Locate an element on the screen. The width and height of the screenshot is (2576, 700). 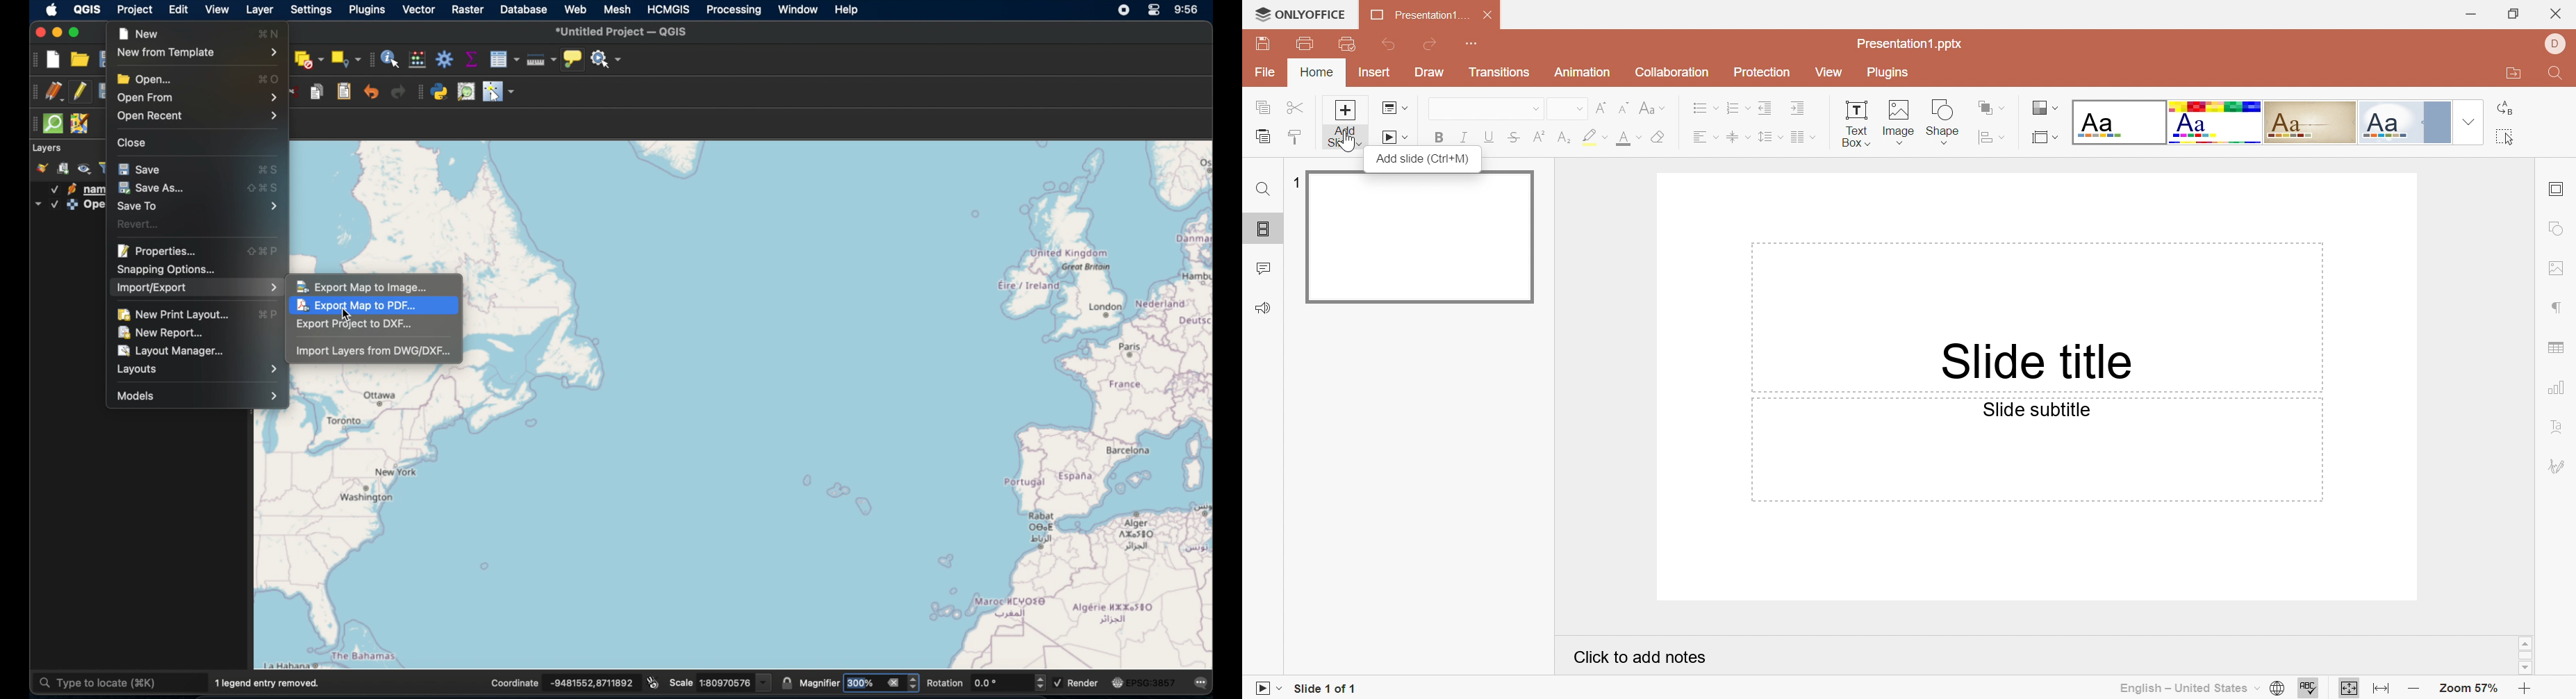
lock scale is located at coordinates (789, 684).